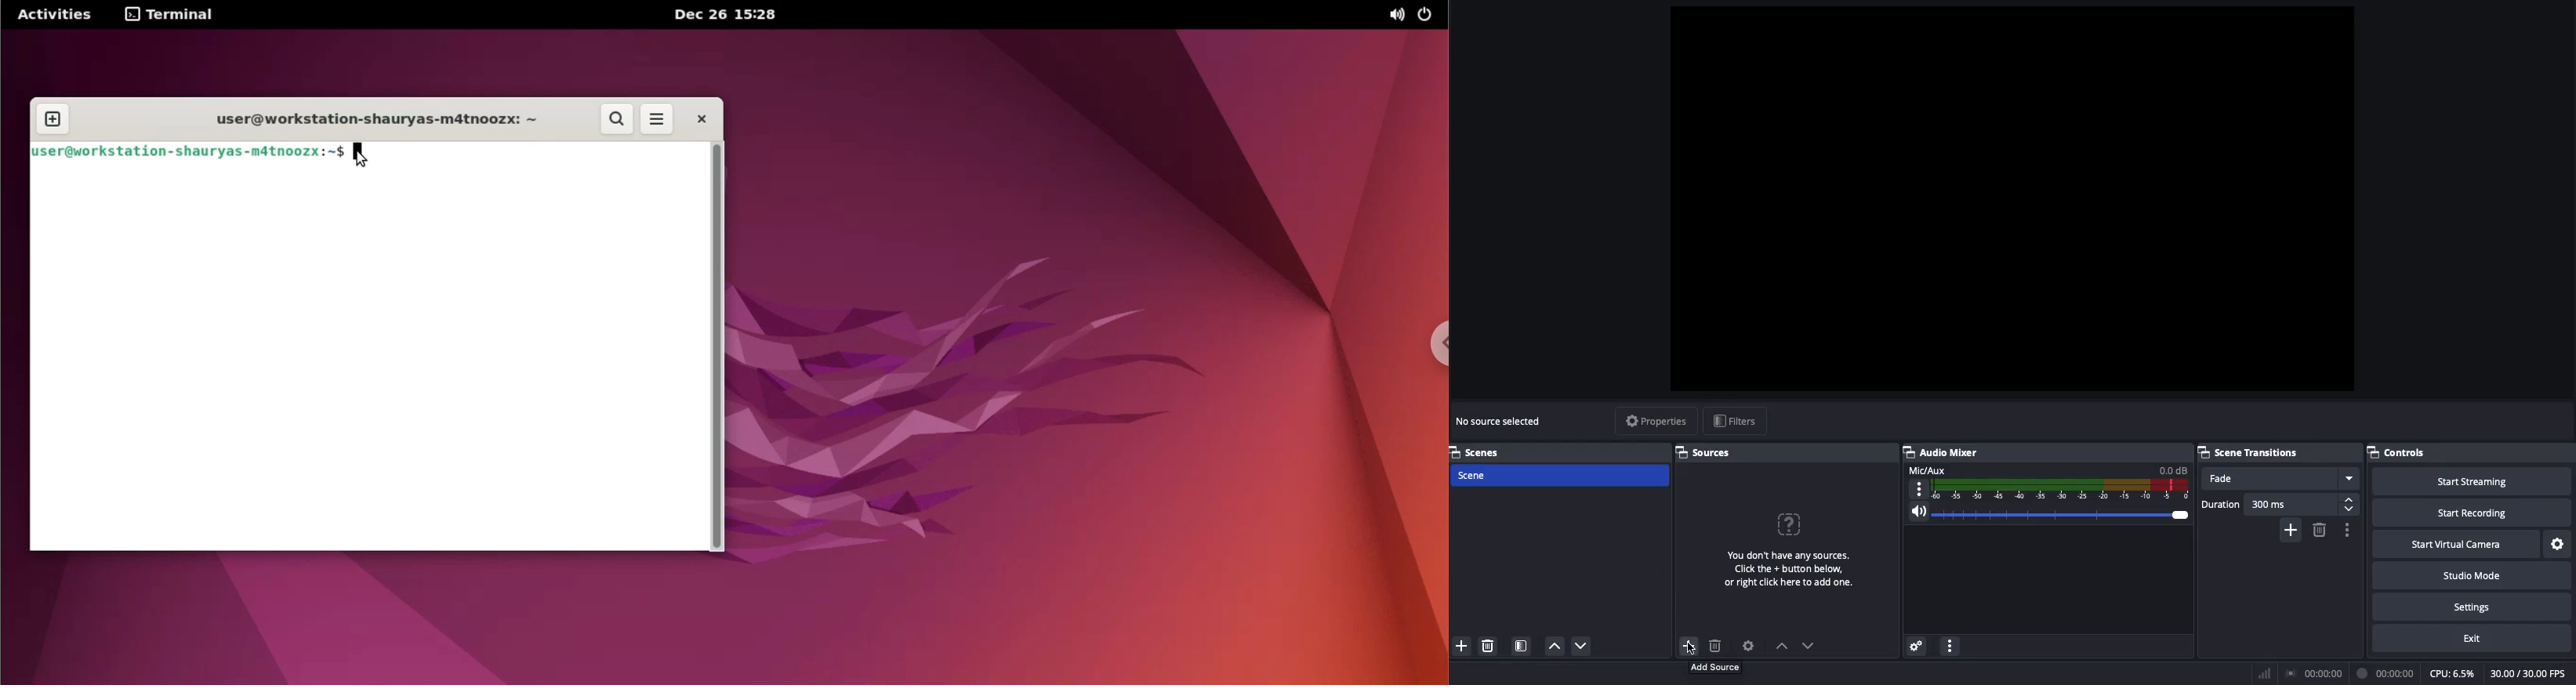  What do you see at coordinates (1917, 646) in the screenshot?
I see `Settings` at bounding box center [1917, 646].